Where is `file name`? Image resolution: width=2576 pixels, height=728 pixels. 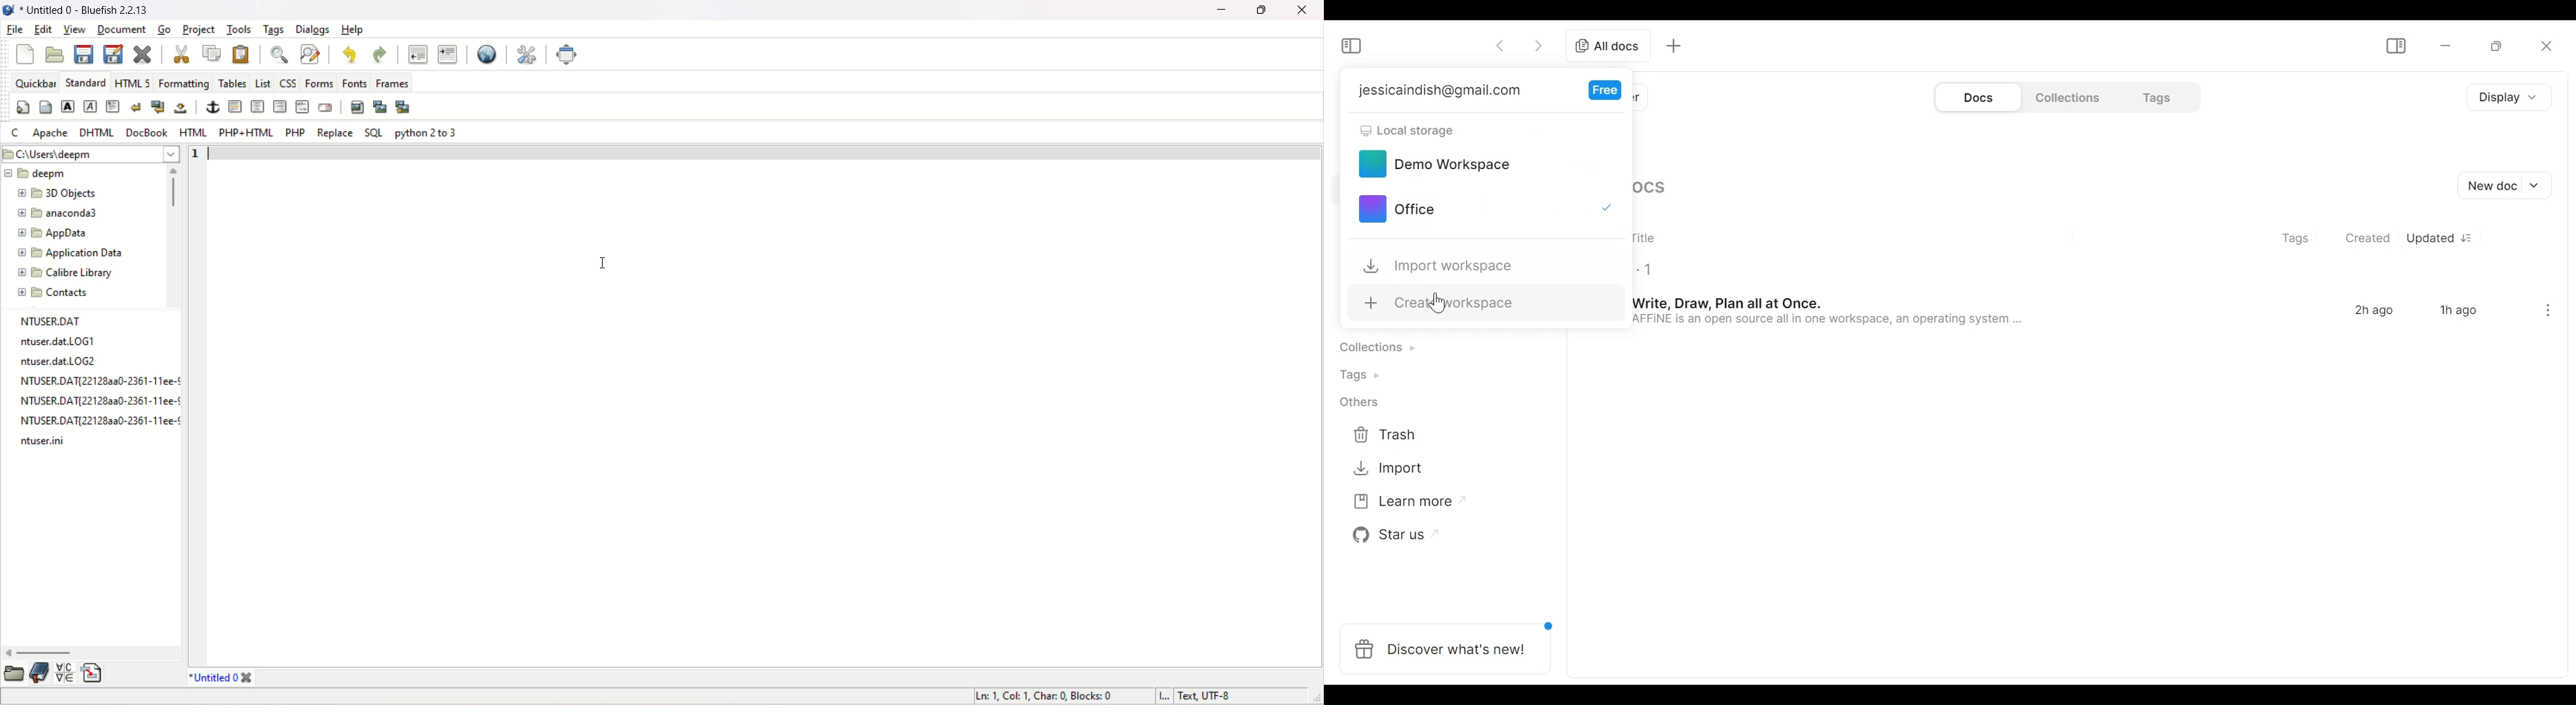
file name is located at coordinates (63, 341).